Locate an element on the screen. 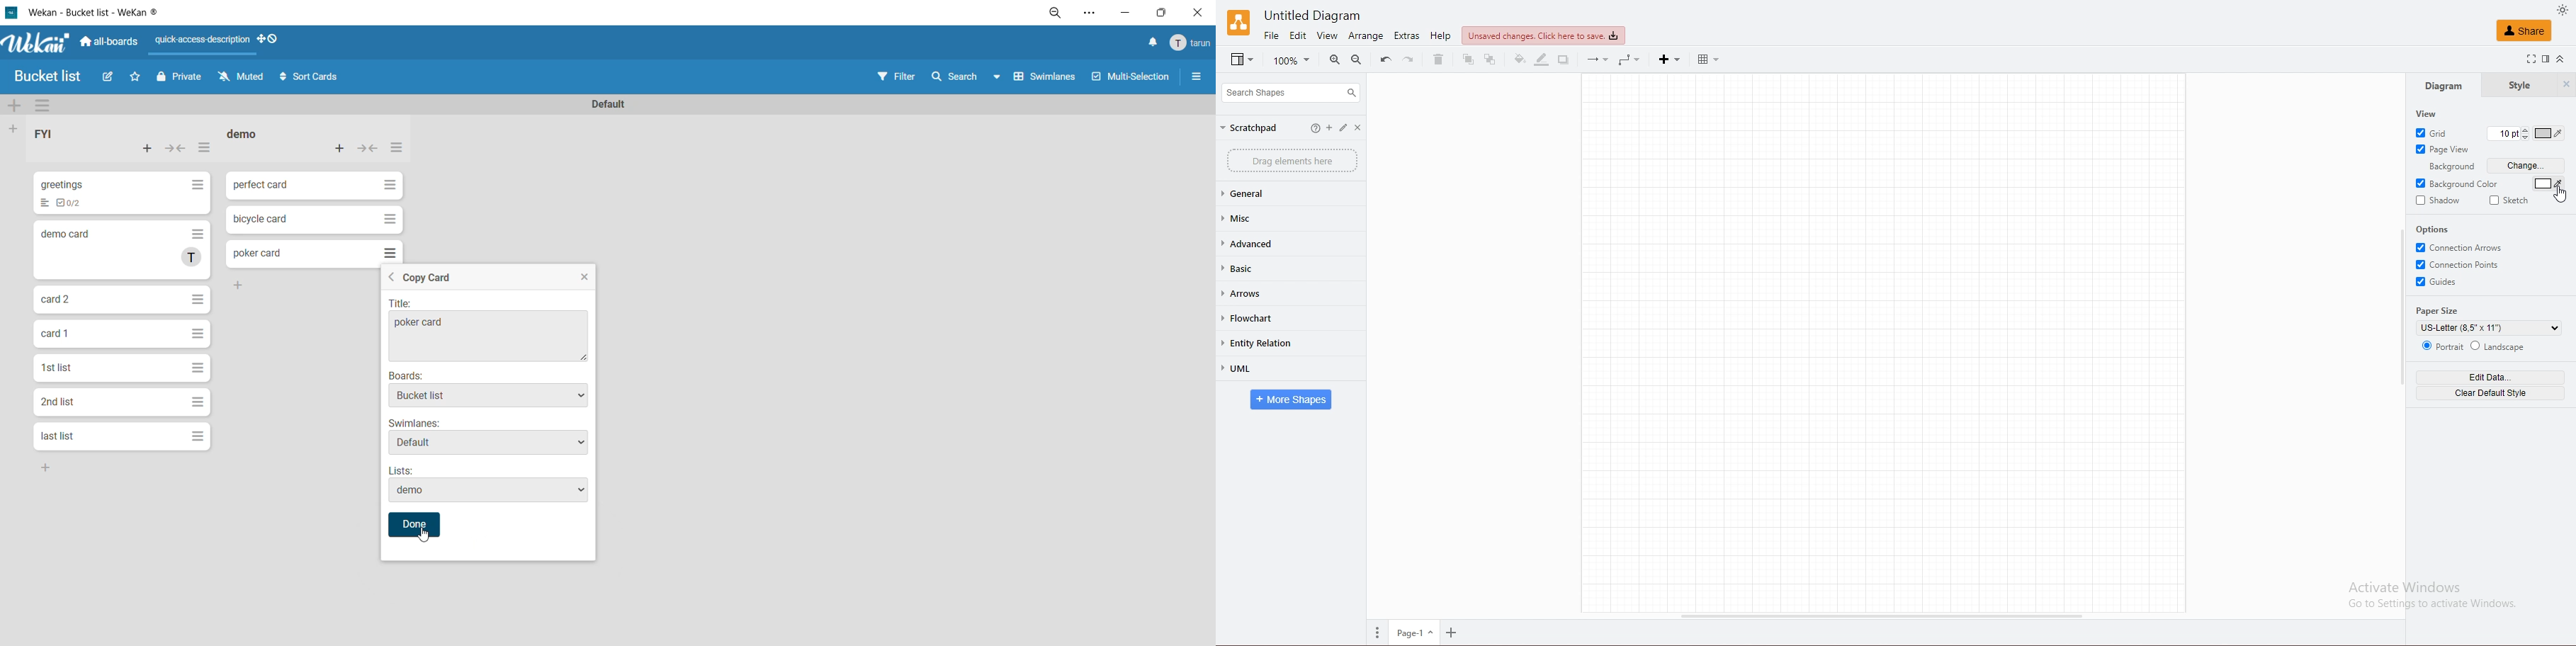  search is located at coordinates (970, 75).